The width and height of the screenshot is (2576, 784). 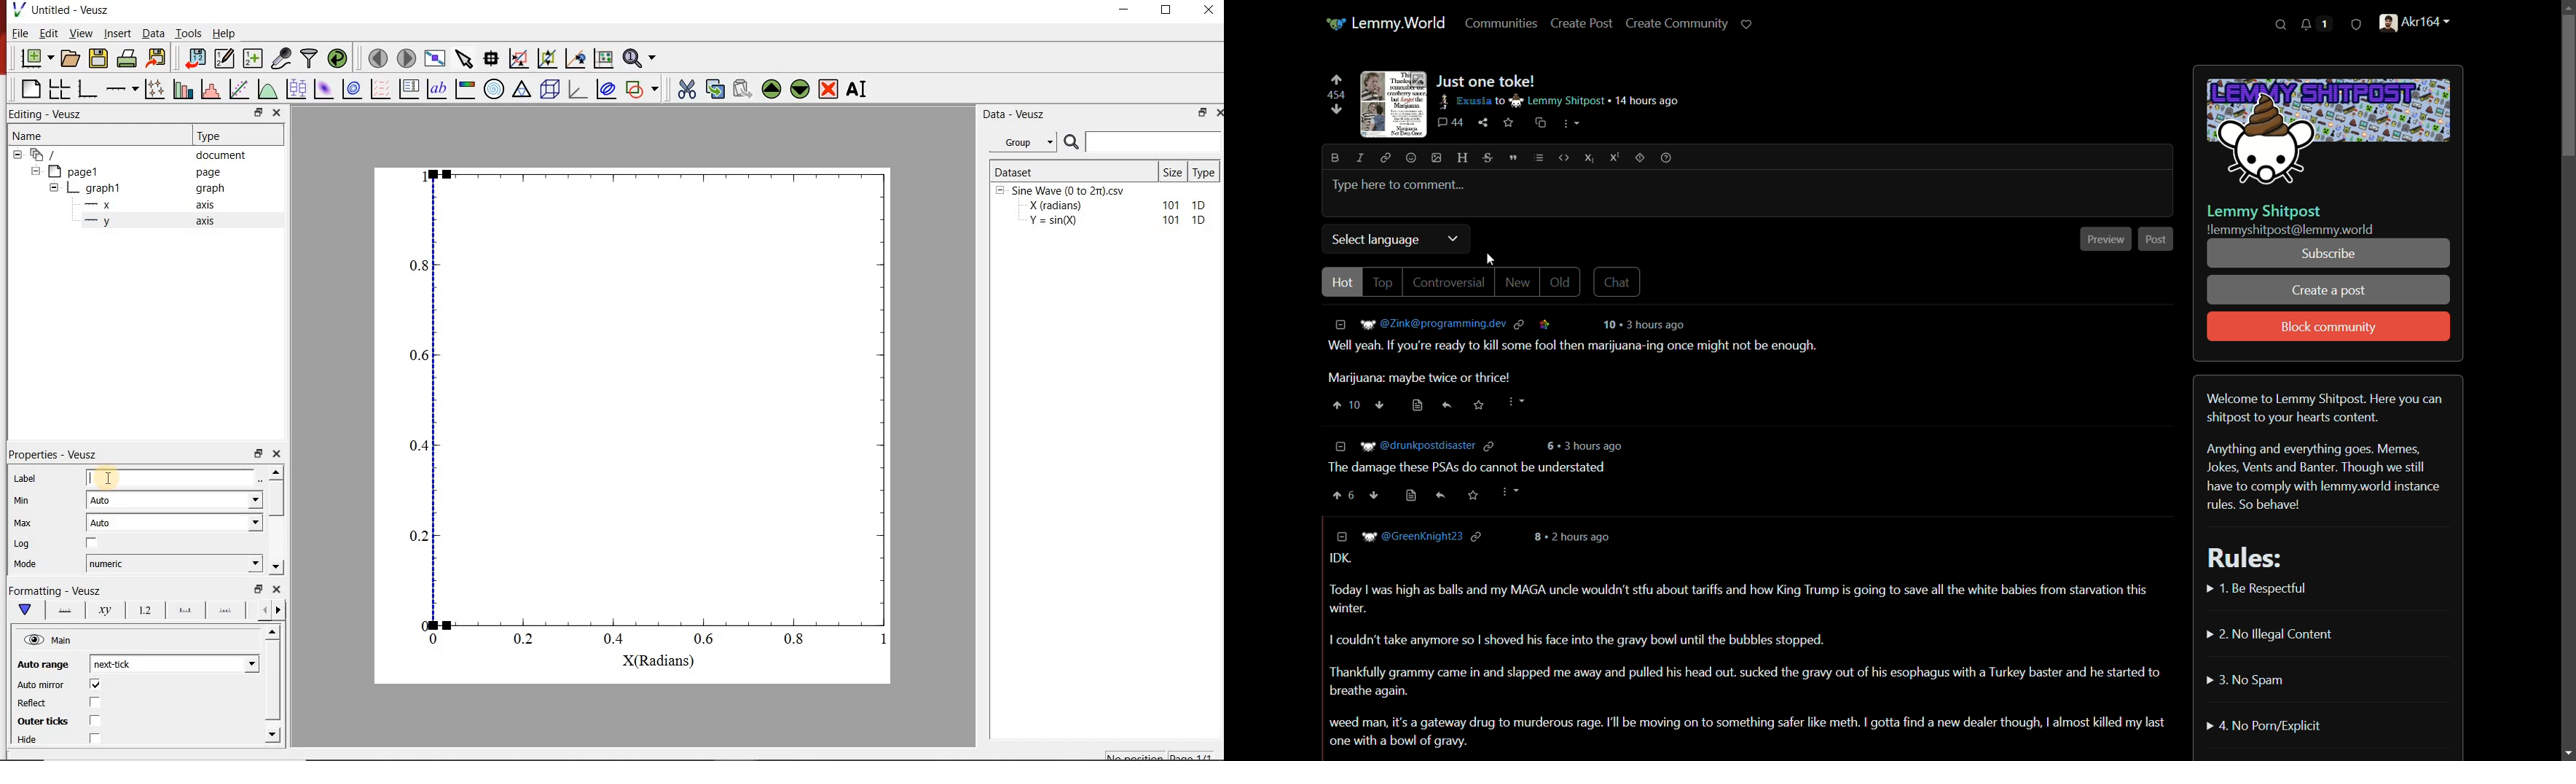 What do you see at coordinates (2282, 24) in the screenshot?
I see `search ` at bounding box center [2282, 24].